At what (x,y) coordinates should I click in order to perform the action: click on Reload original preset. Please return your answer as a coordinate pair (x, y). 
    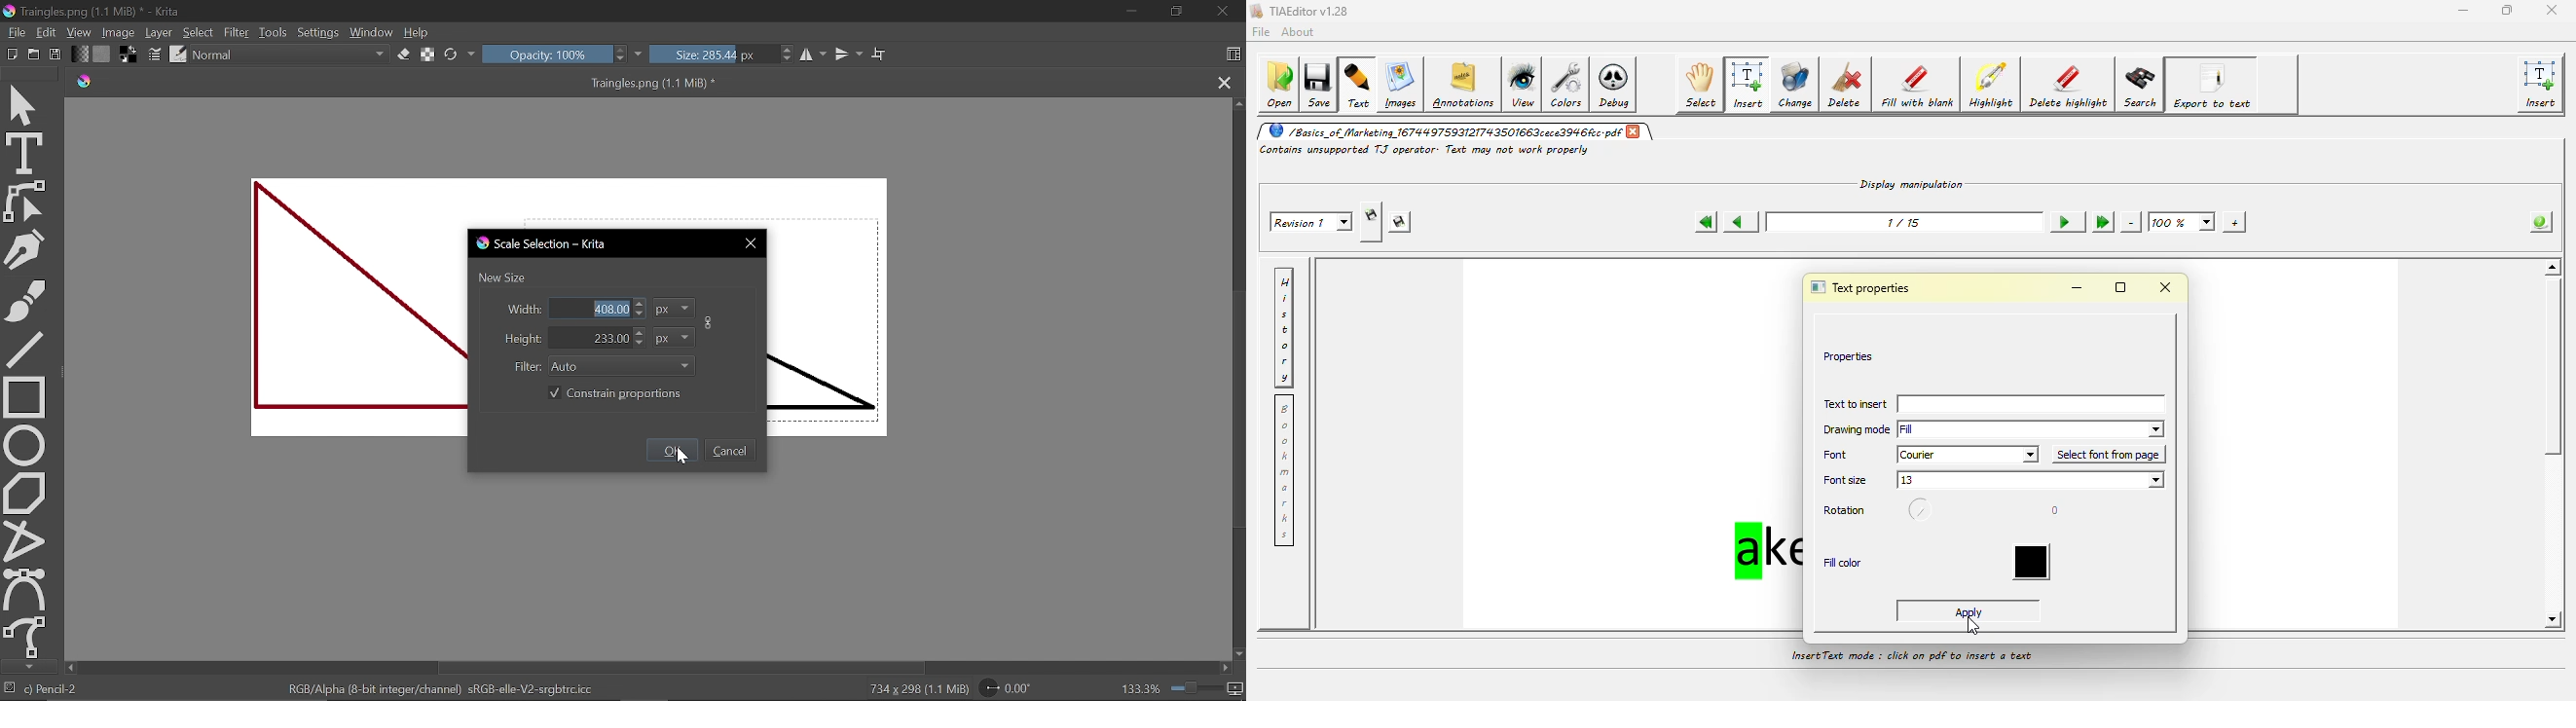
    Looking at the image, I should click on (460, 55).